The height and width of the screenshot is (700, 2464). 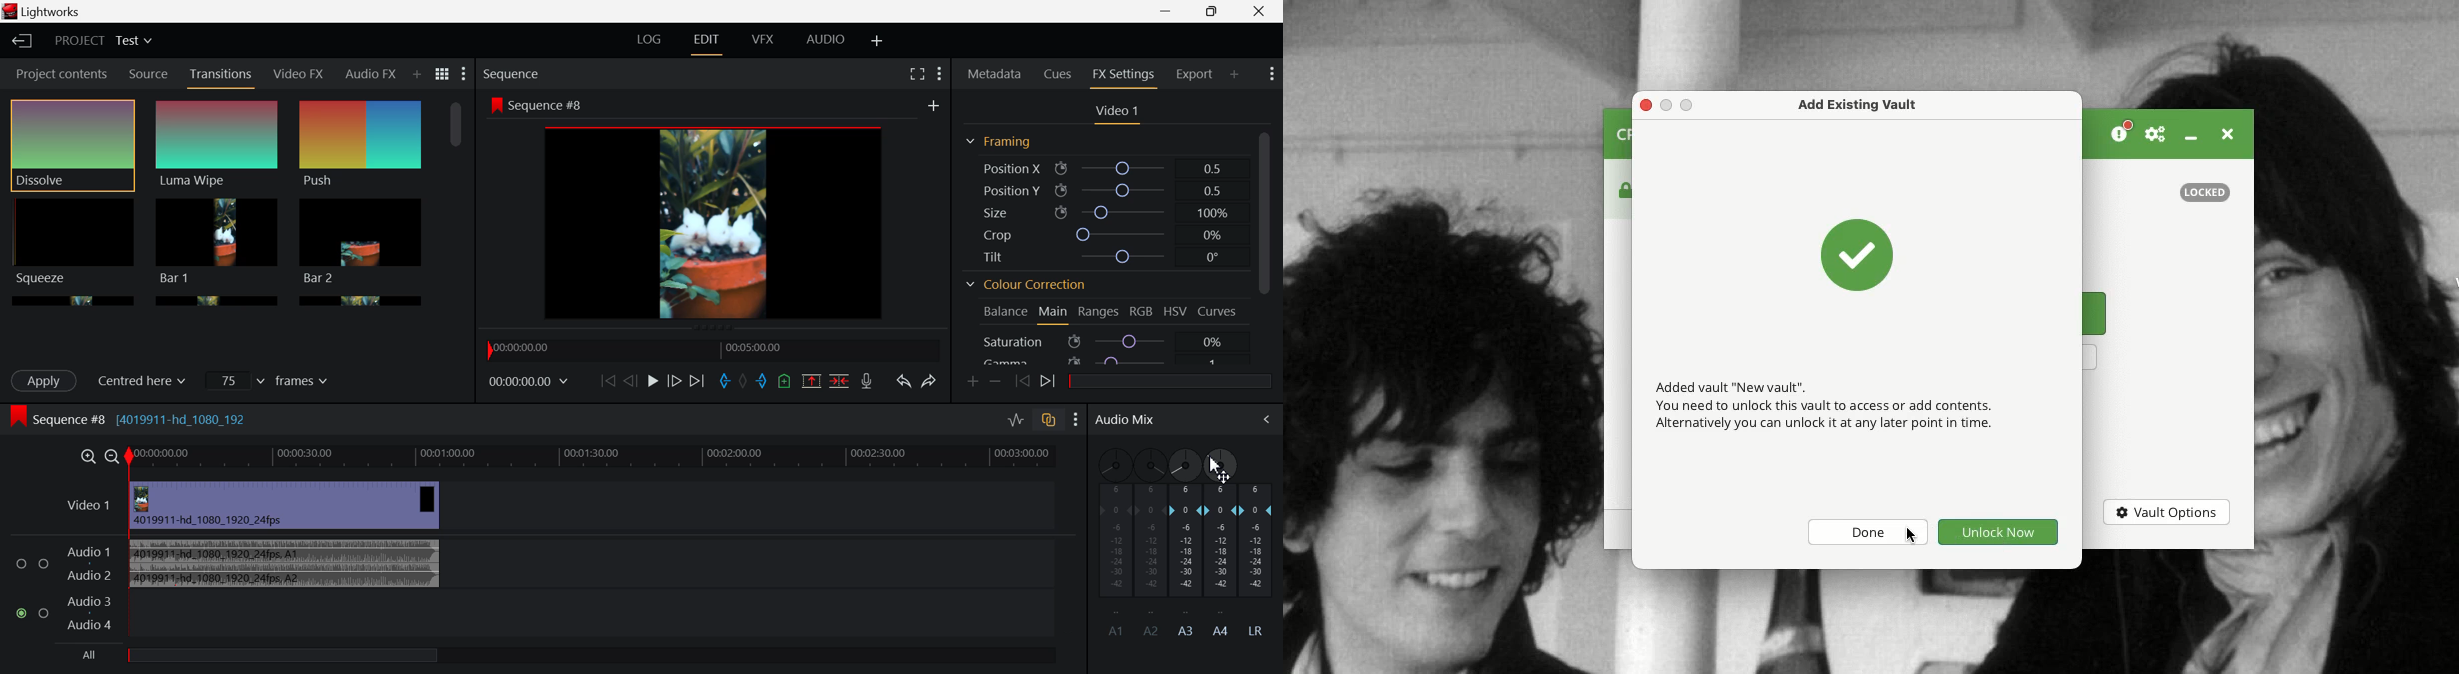 What do you see at coordinates (1858, 105) in the screenshot?
I see `Add existing vault` at bounding box center [1858, 105].